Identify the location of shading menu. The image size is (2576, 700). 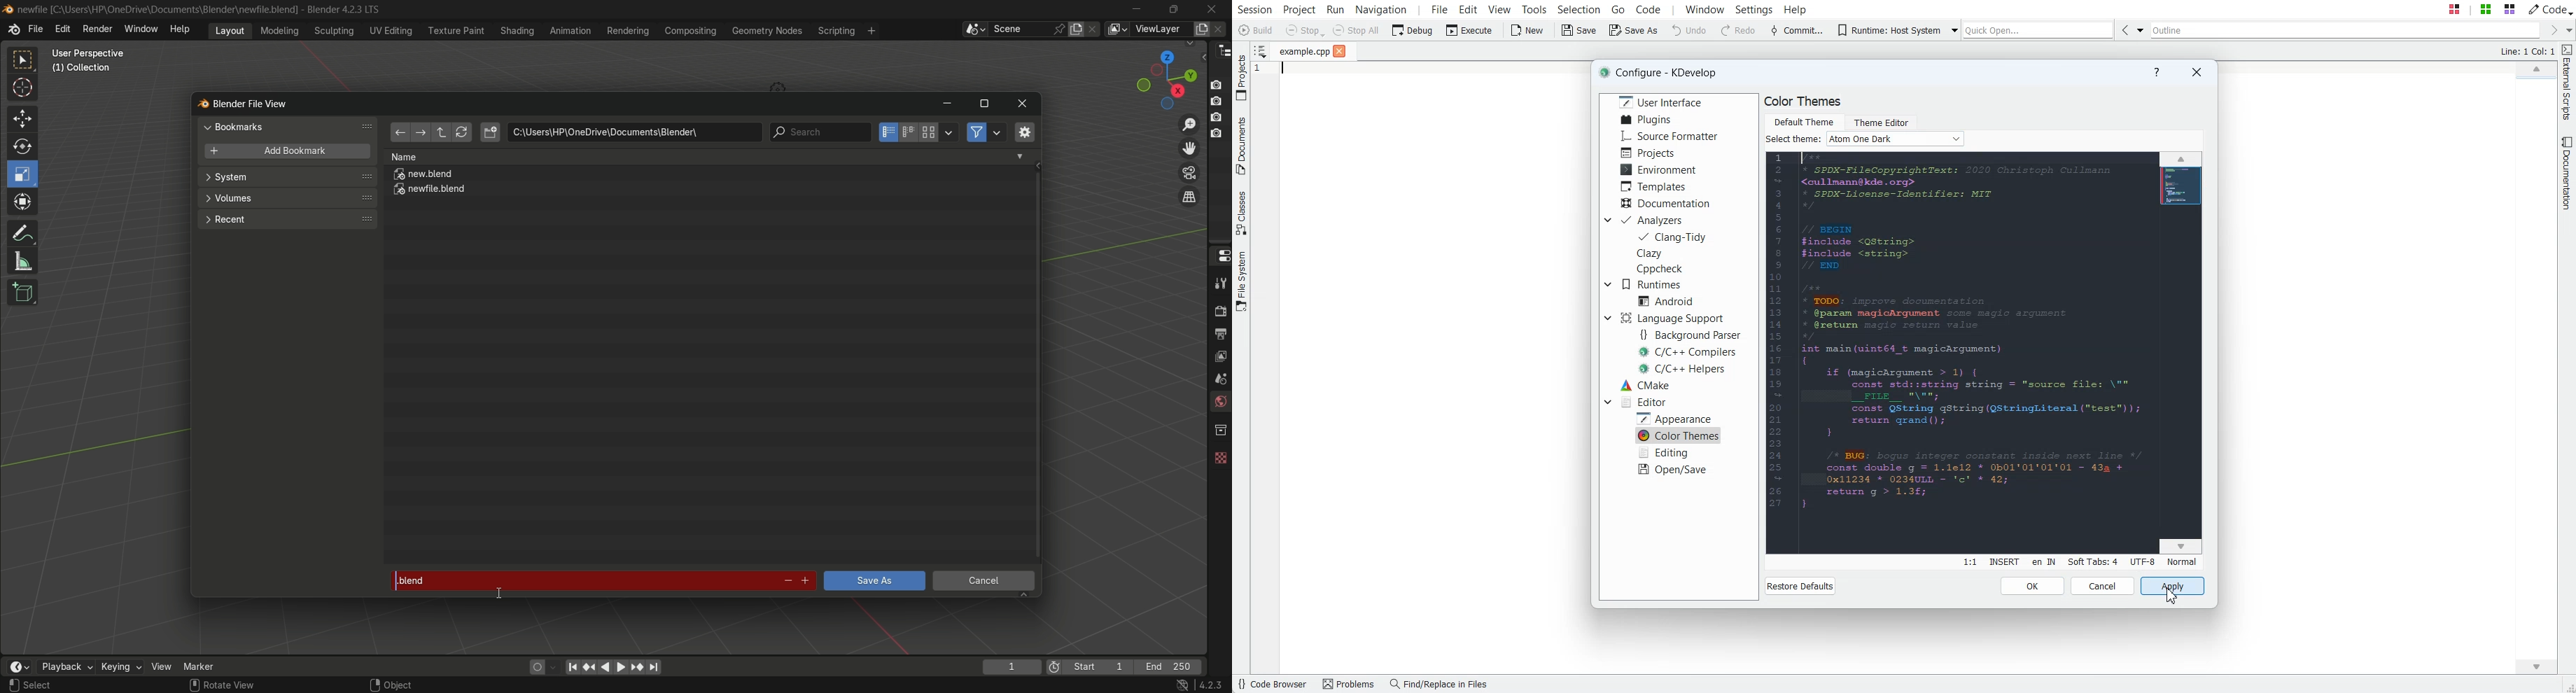
(515, 30).